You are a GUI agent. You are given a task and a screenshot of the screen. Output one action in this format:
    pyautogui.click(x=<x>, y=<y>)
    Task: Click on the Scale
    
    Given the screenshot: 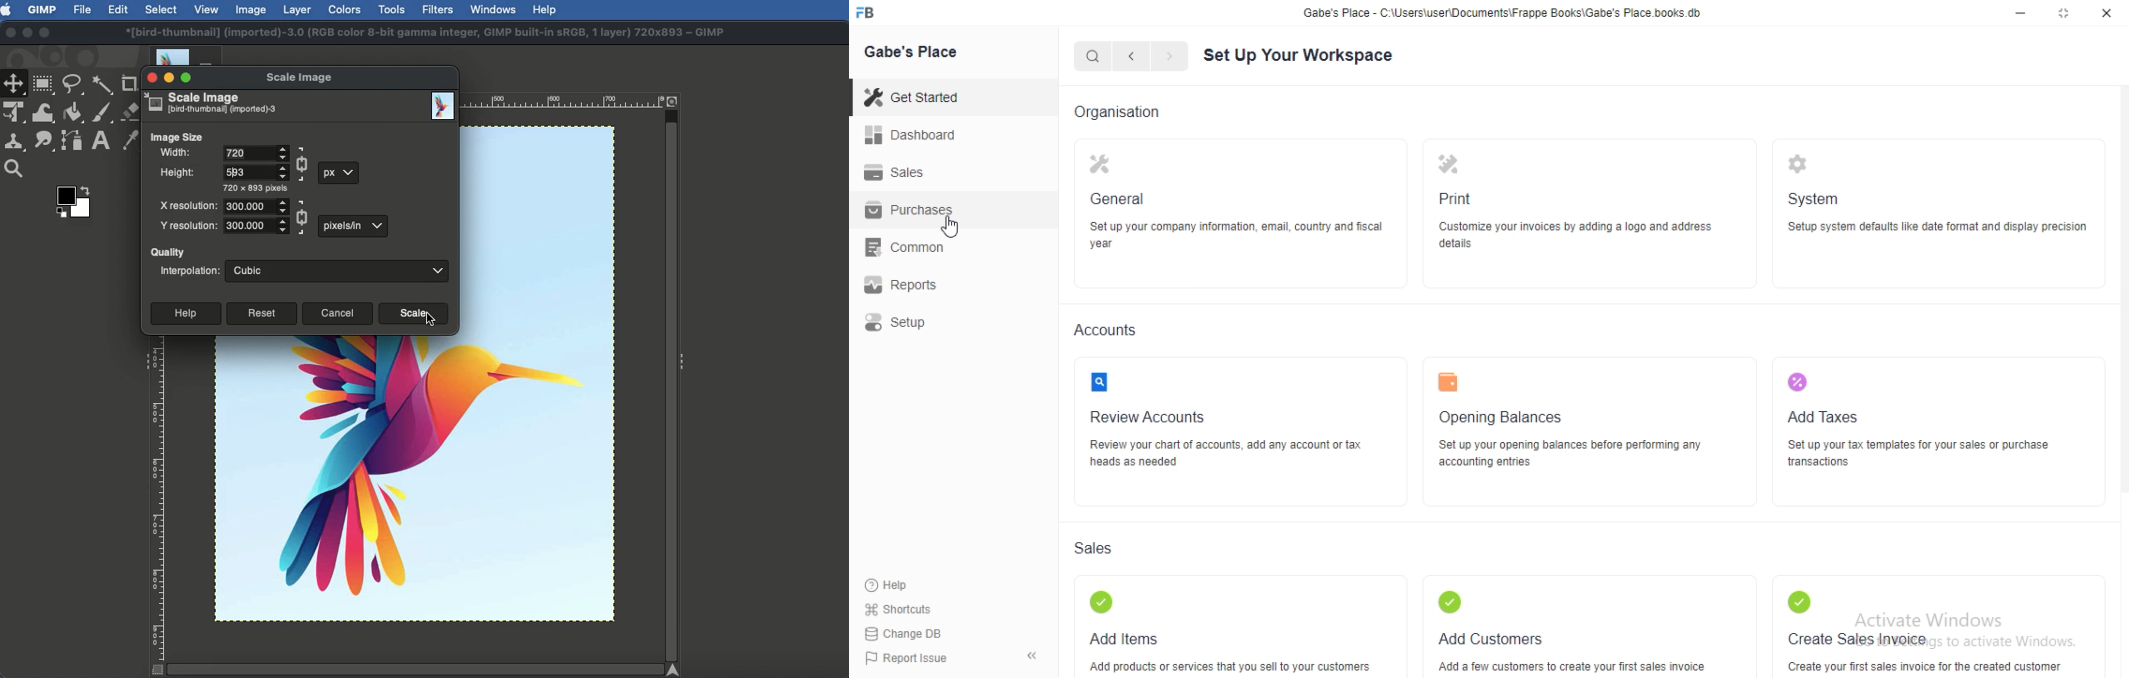 What is the action you would take?
    pyautogui.click(x=413, y=316)
    